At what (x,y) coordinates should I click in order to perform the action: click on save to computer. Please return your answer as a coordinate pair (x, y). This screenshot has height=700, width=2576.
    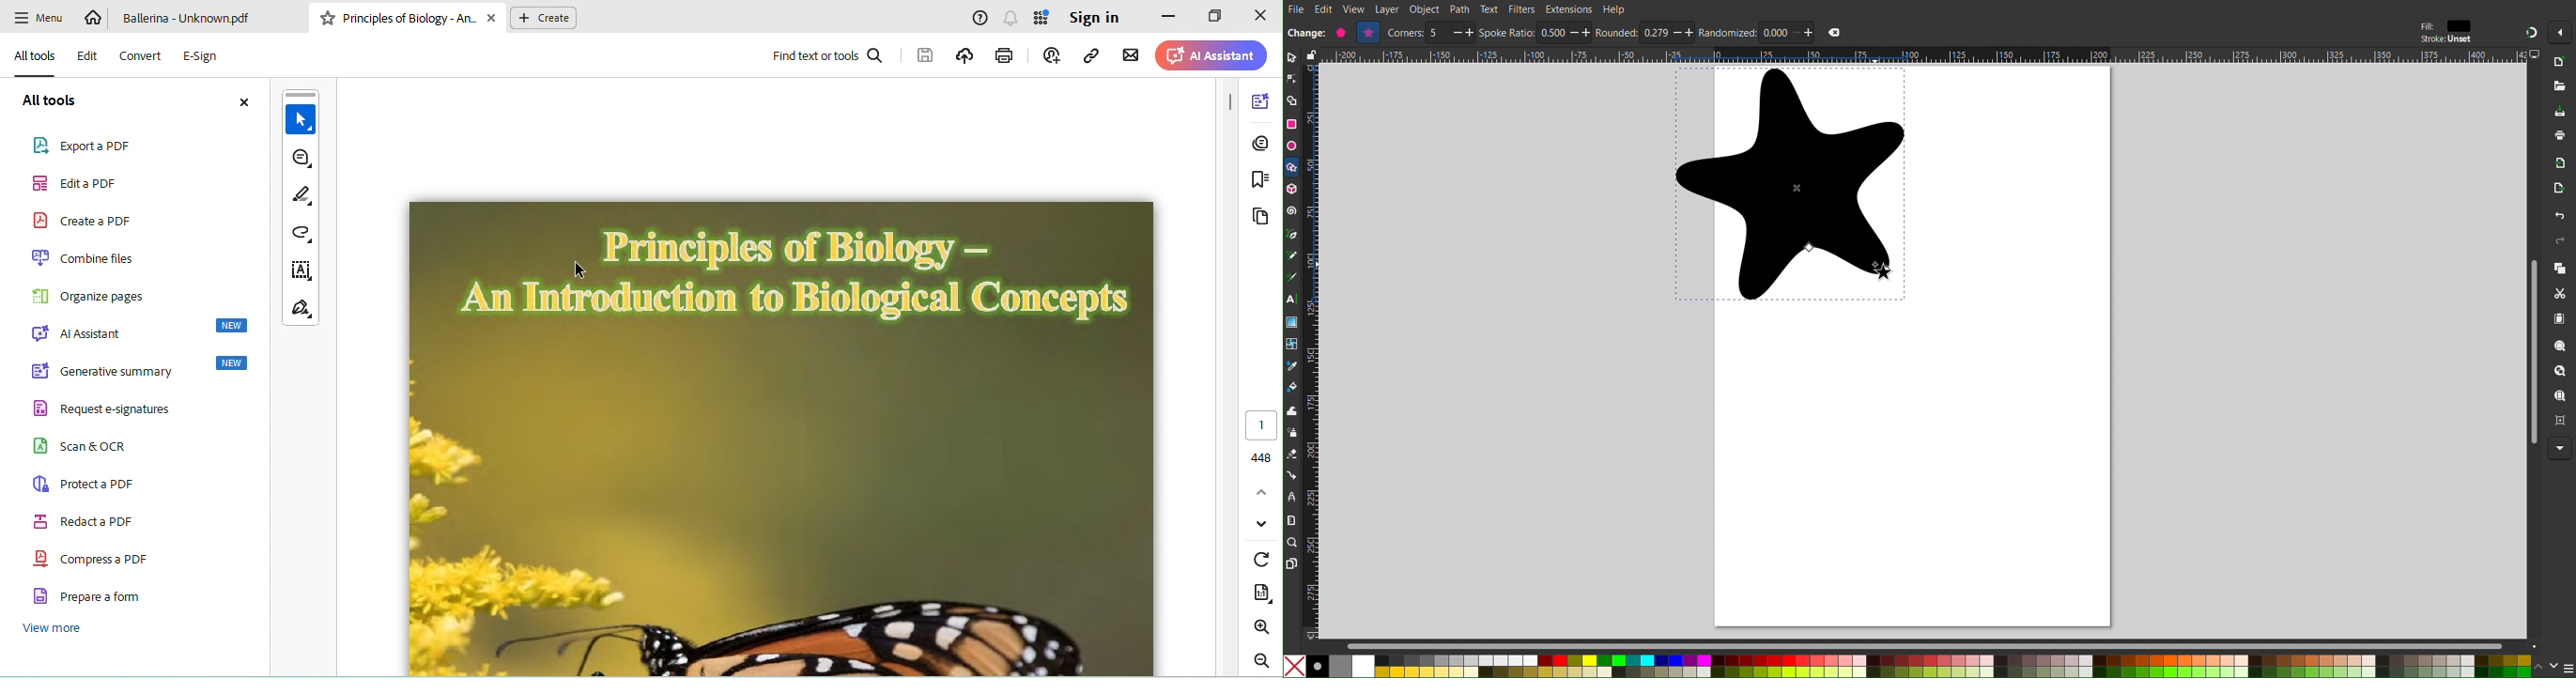
    Looking at the image, I should click on (924, 56).